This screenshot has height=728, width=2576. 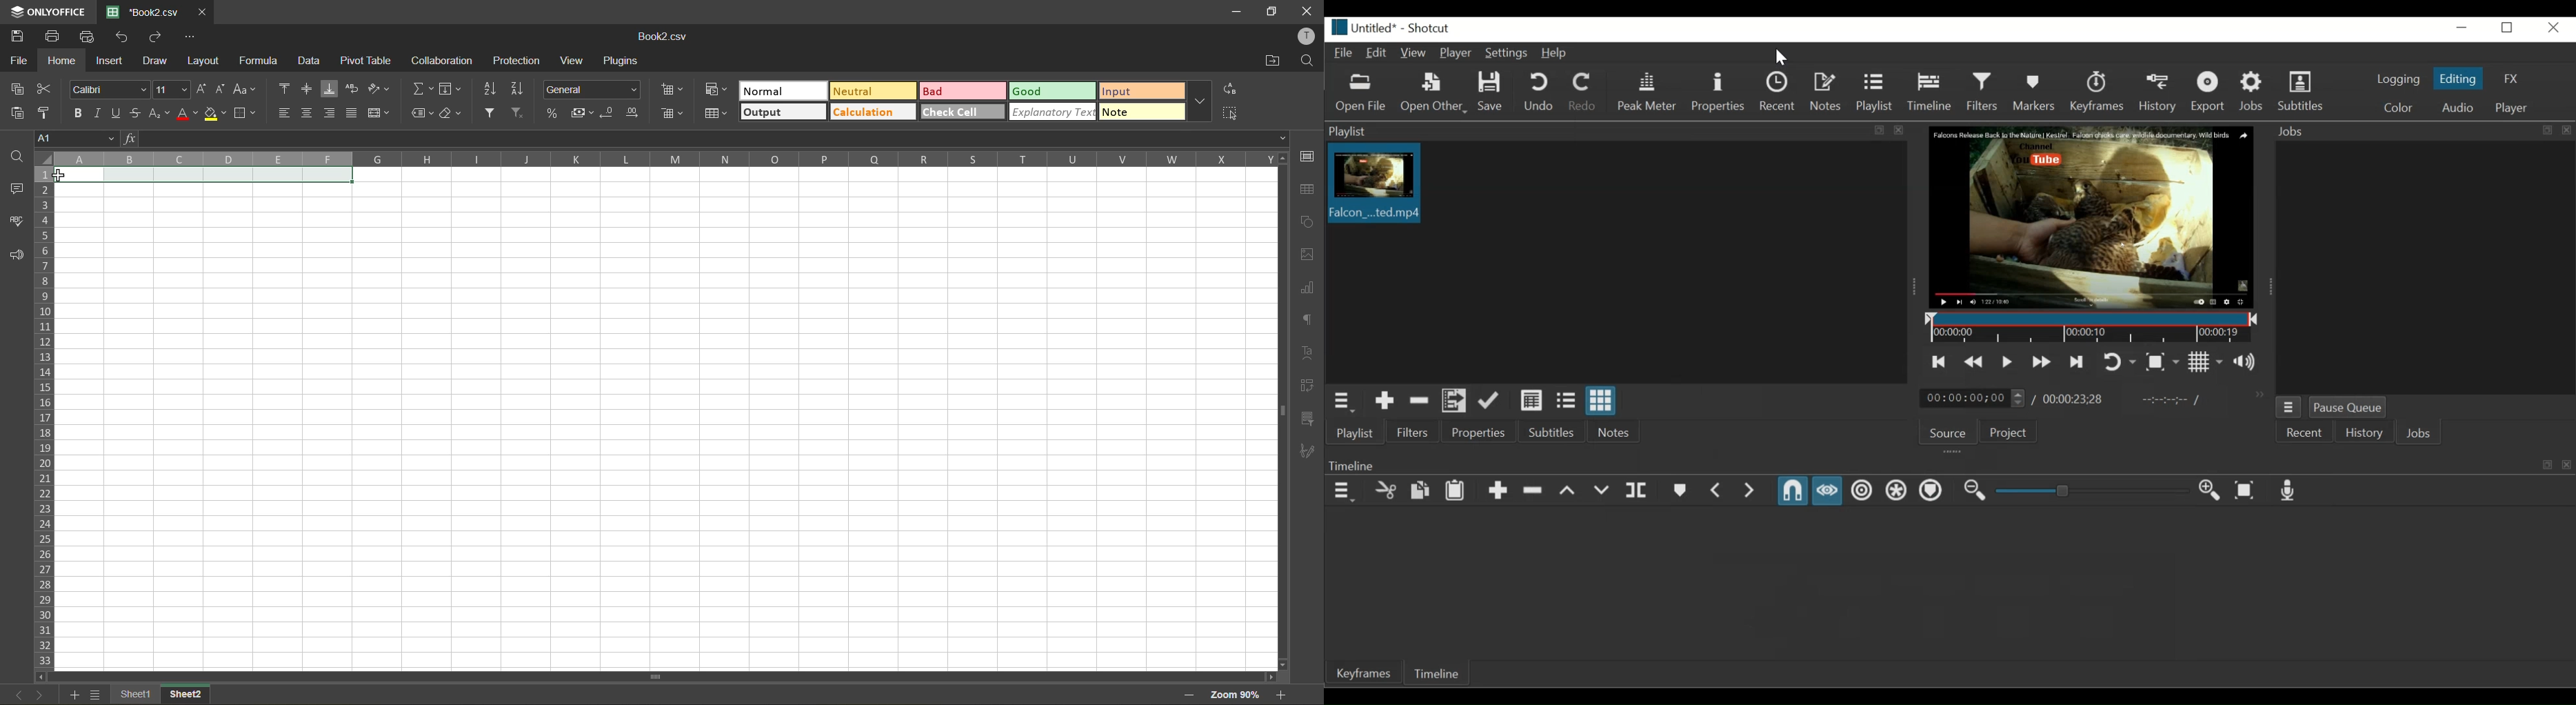 What do you see at coordinates (1142, 112) in the screenshot?
I see `note` at bounding box center [1142, 112].